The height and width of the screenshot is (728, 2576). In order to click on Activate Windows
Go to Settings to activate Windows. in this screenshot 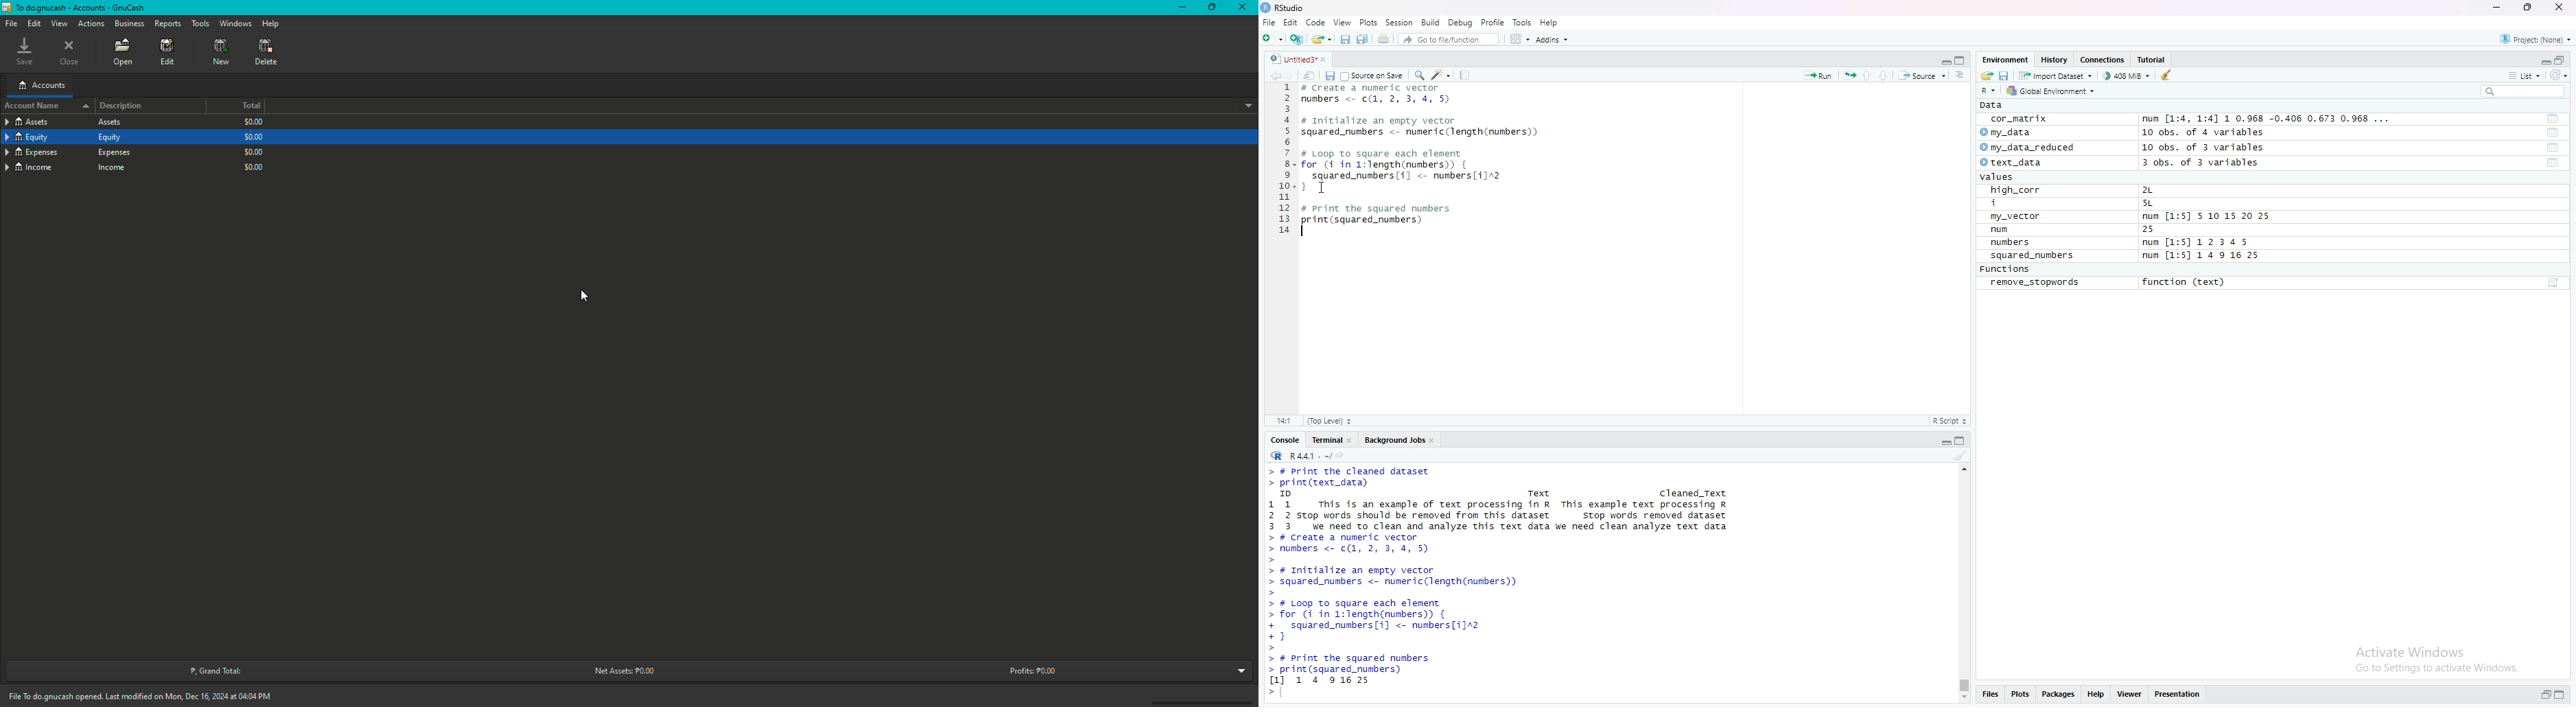, I will do `click(2439, 657)`.